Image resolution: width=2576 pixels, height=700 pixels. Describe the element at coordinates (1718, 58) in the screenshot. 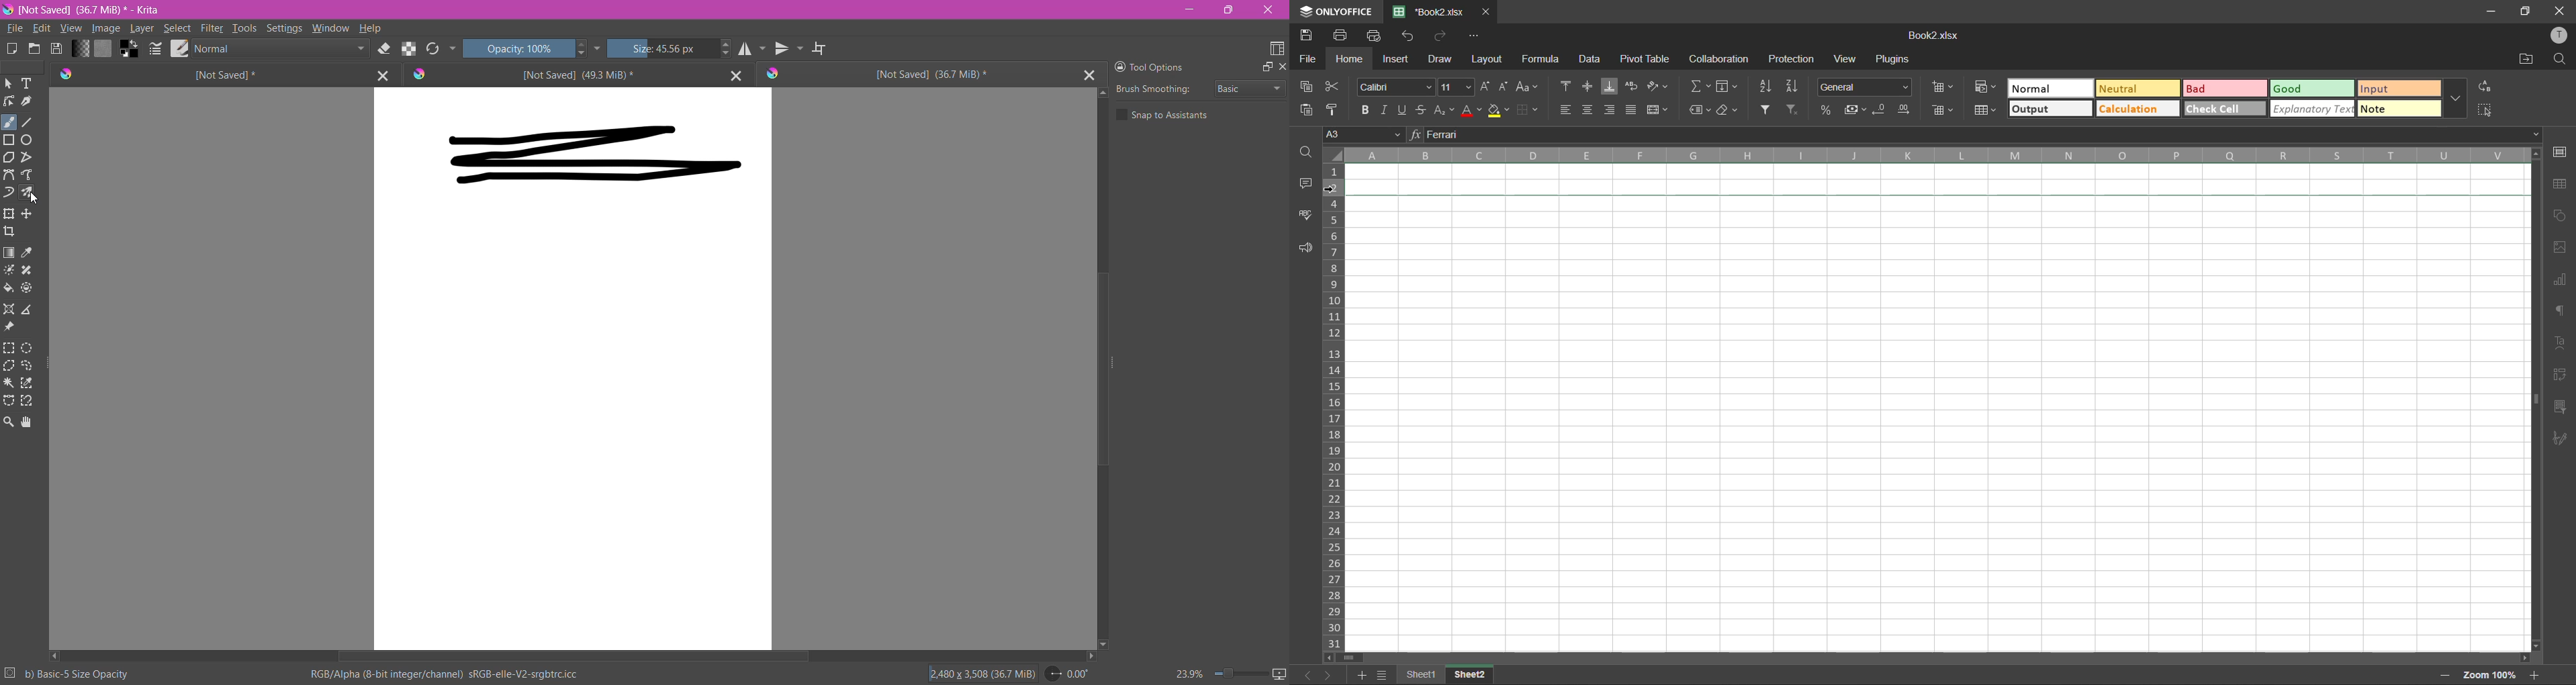

I see `collaboration` at that location.